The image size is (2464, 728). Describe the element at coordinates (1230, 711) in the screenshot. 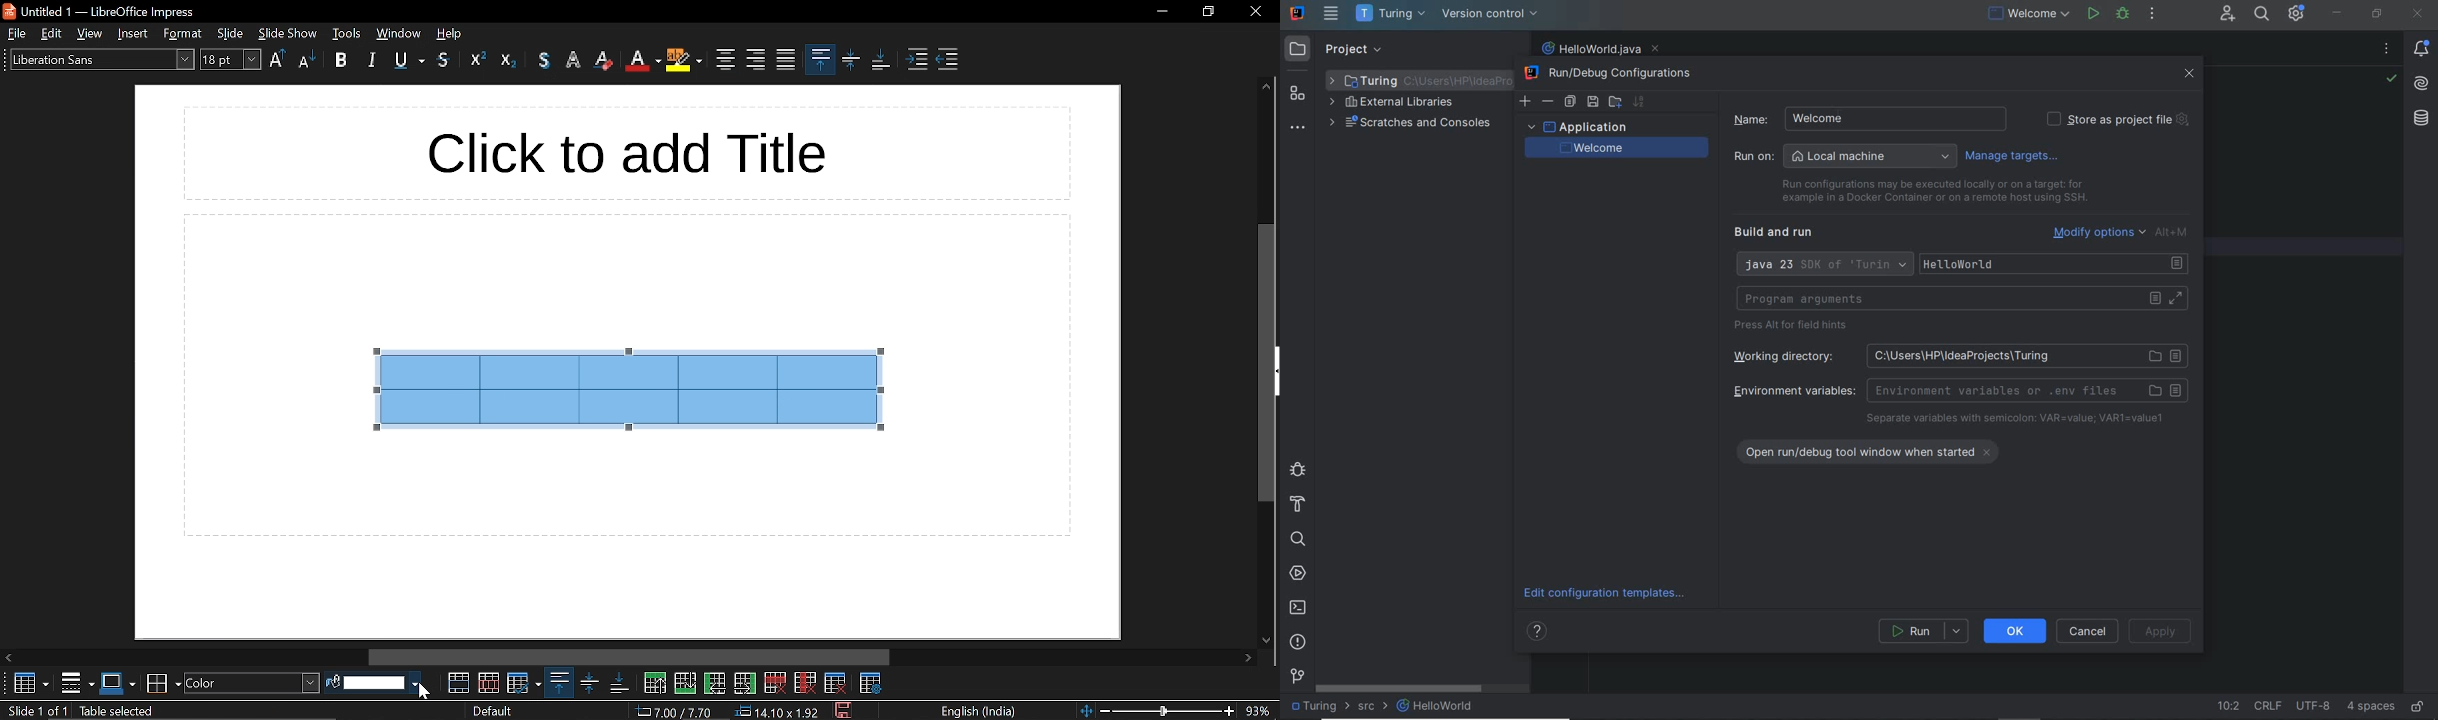

I see `zoom in` at that location.